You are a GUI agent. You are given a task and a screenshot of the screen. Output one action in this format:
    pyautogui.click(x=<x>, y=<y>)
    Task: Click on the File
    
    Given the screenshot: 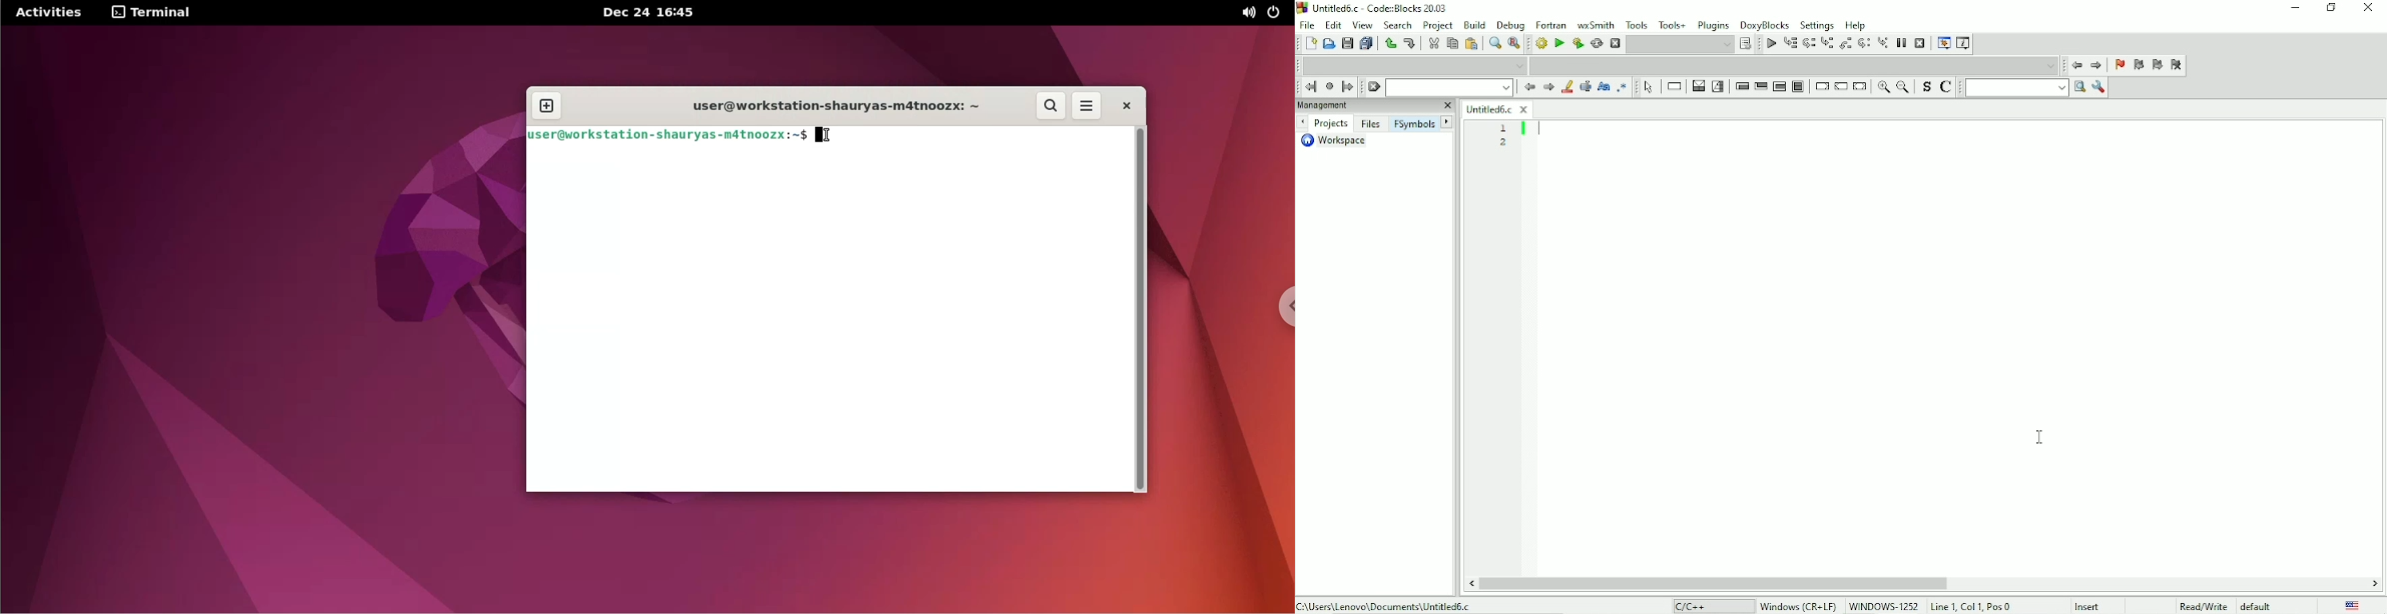 What is the action you would take?
    pyautogui.click(x=1309, y=25)
    